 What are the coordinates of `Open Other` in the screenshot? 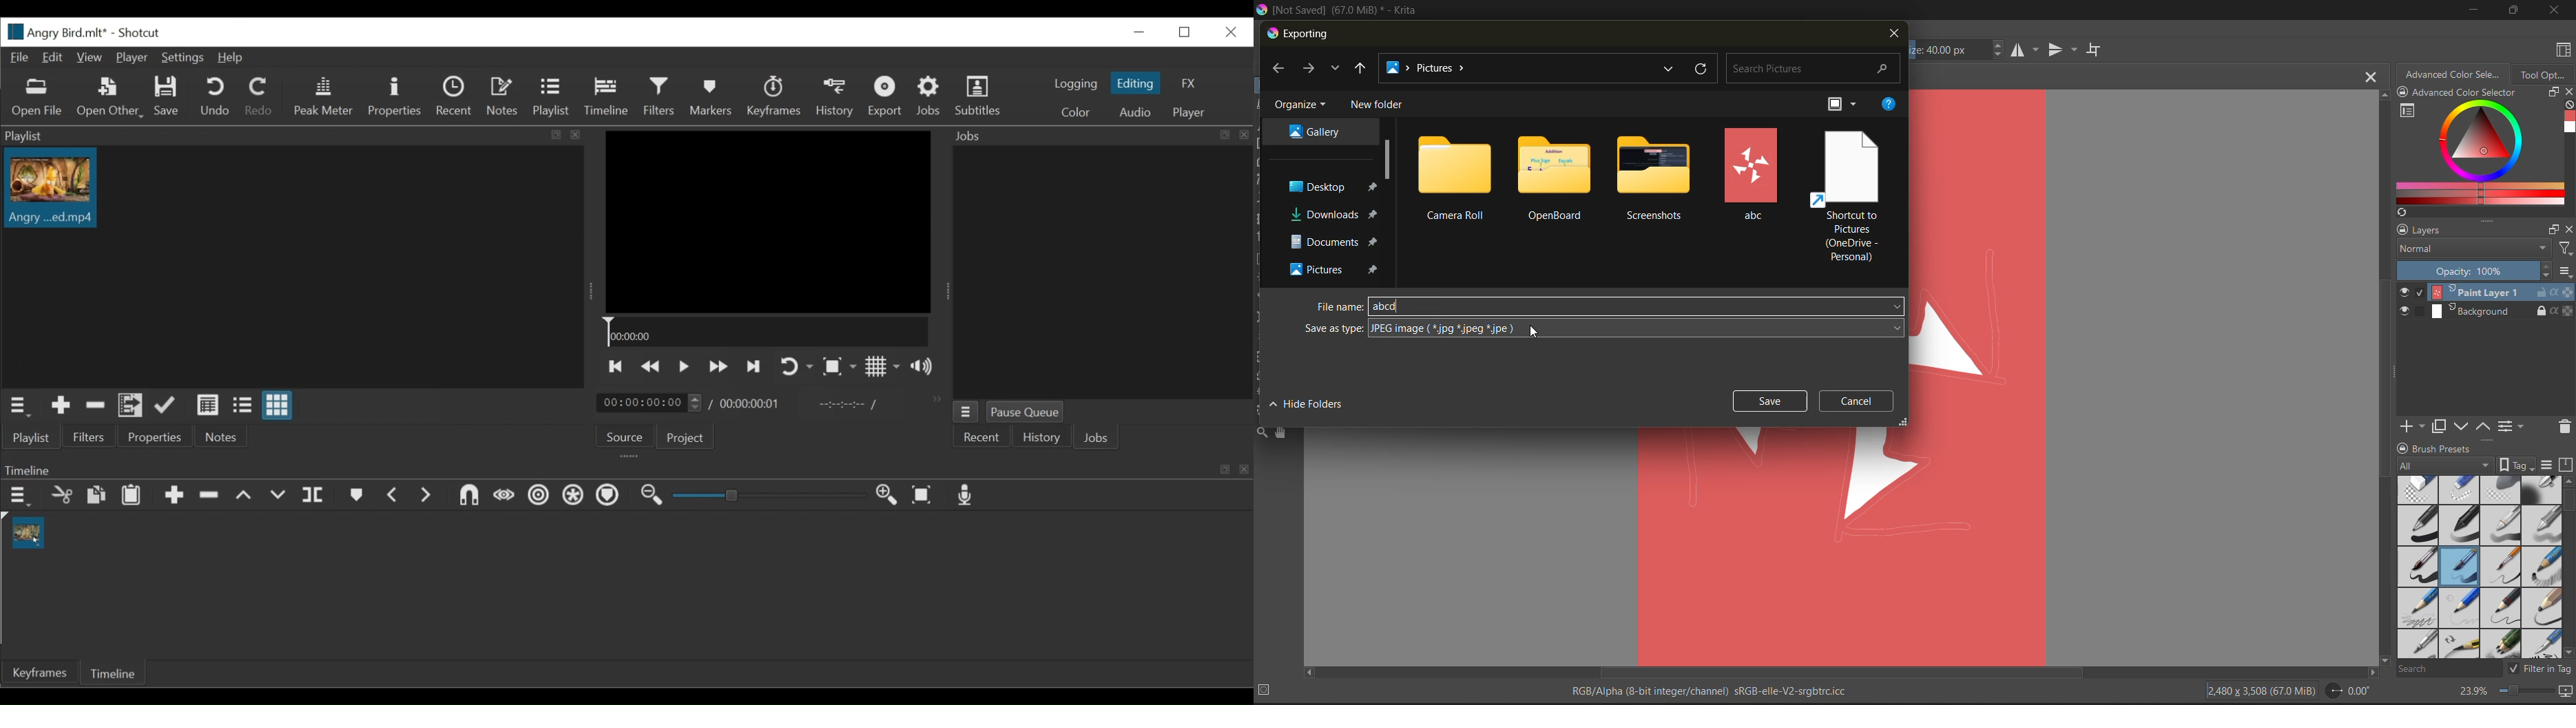 It's located at (110, 99).